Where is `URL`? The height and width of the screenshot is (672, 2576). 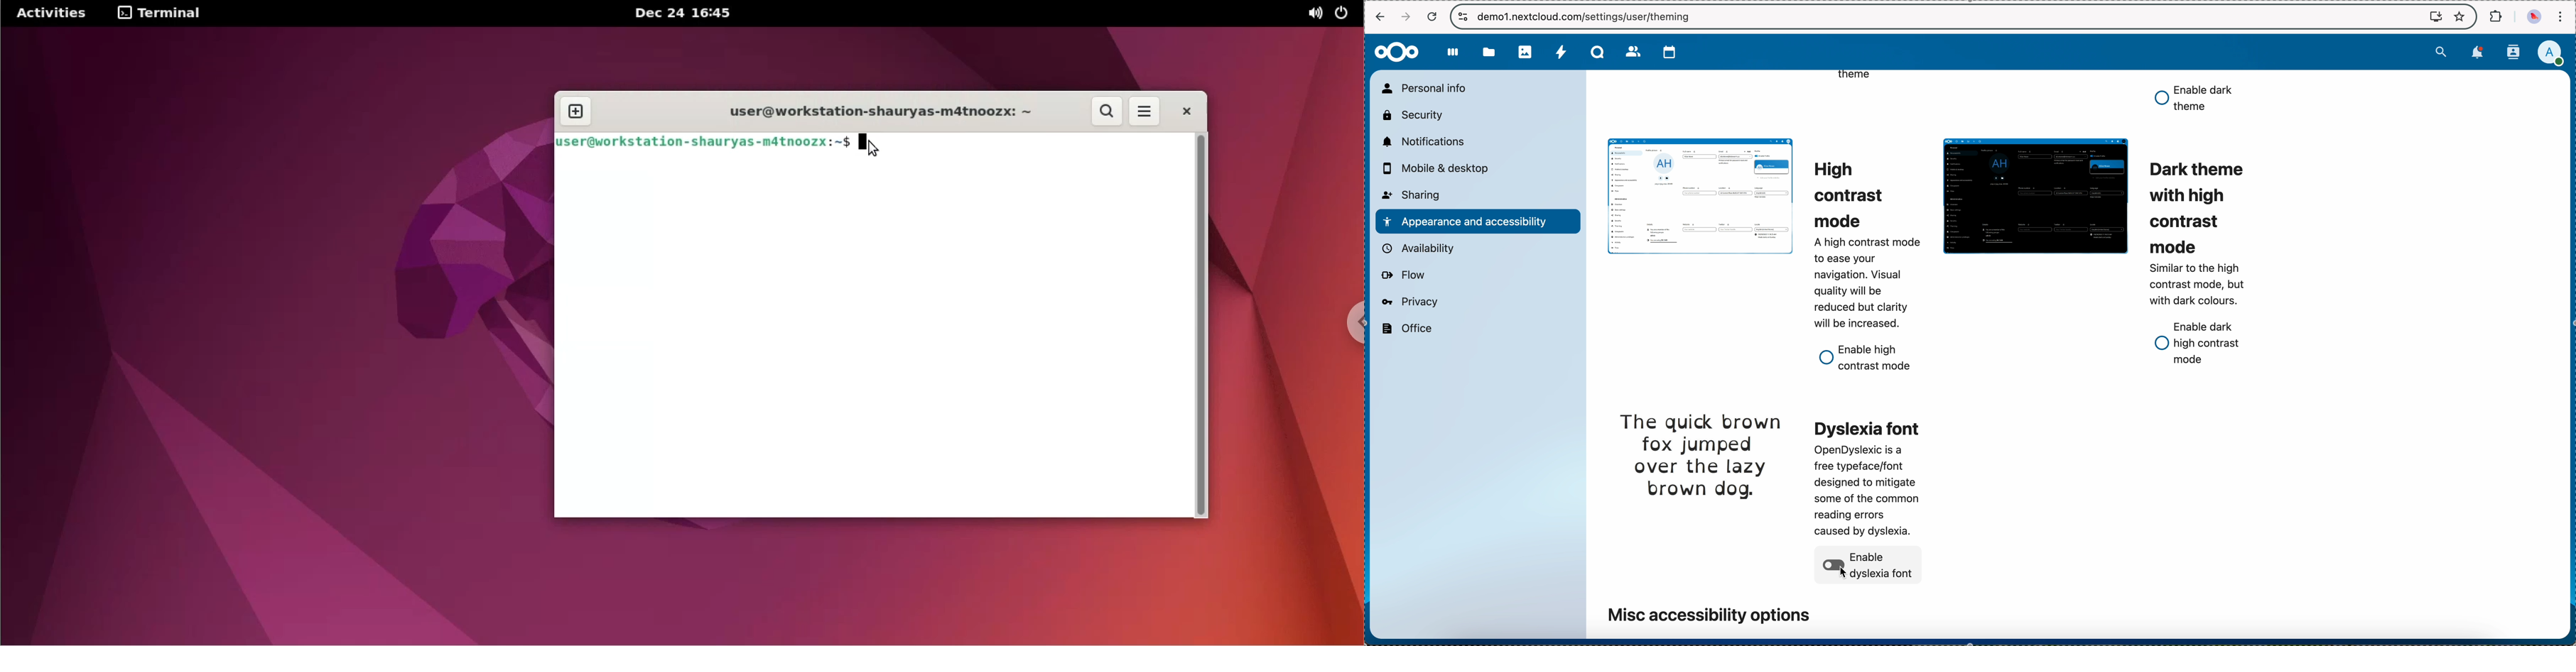 URL is located at coordinates (1591, 17).